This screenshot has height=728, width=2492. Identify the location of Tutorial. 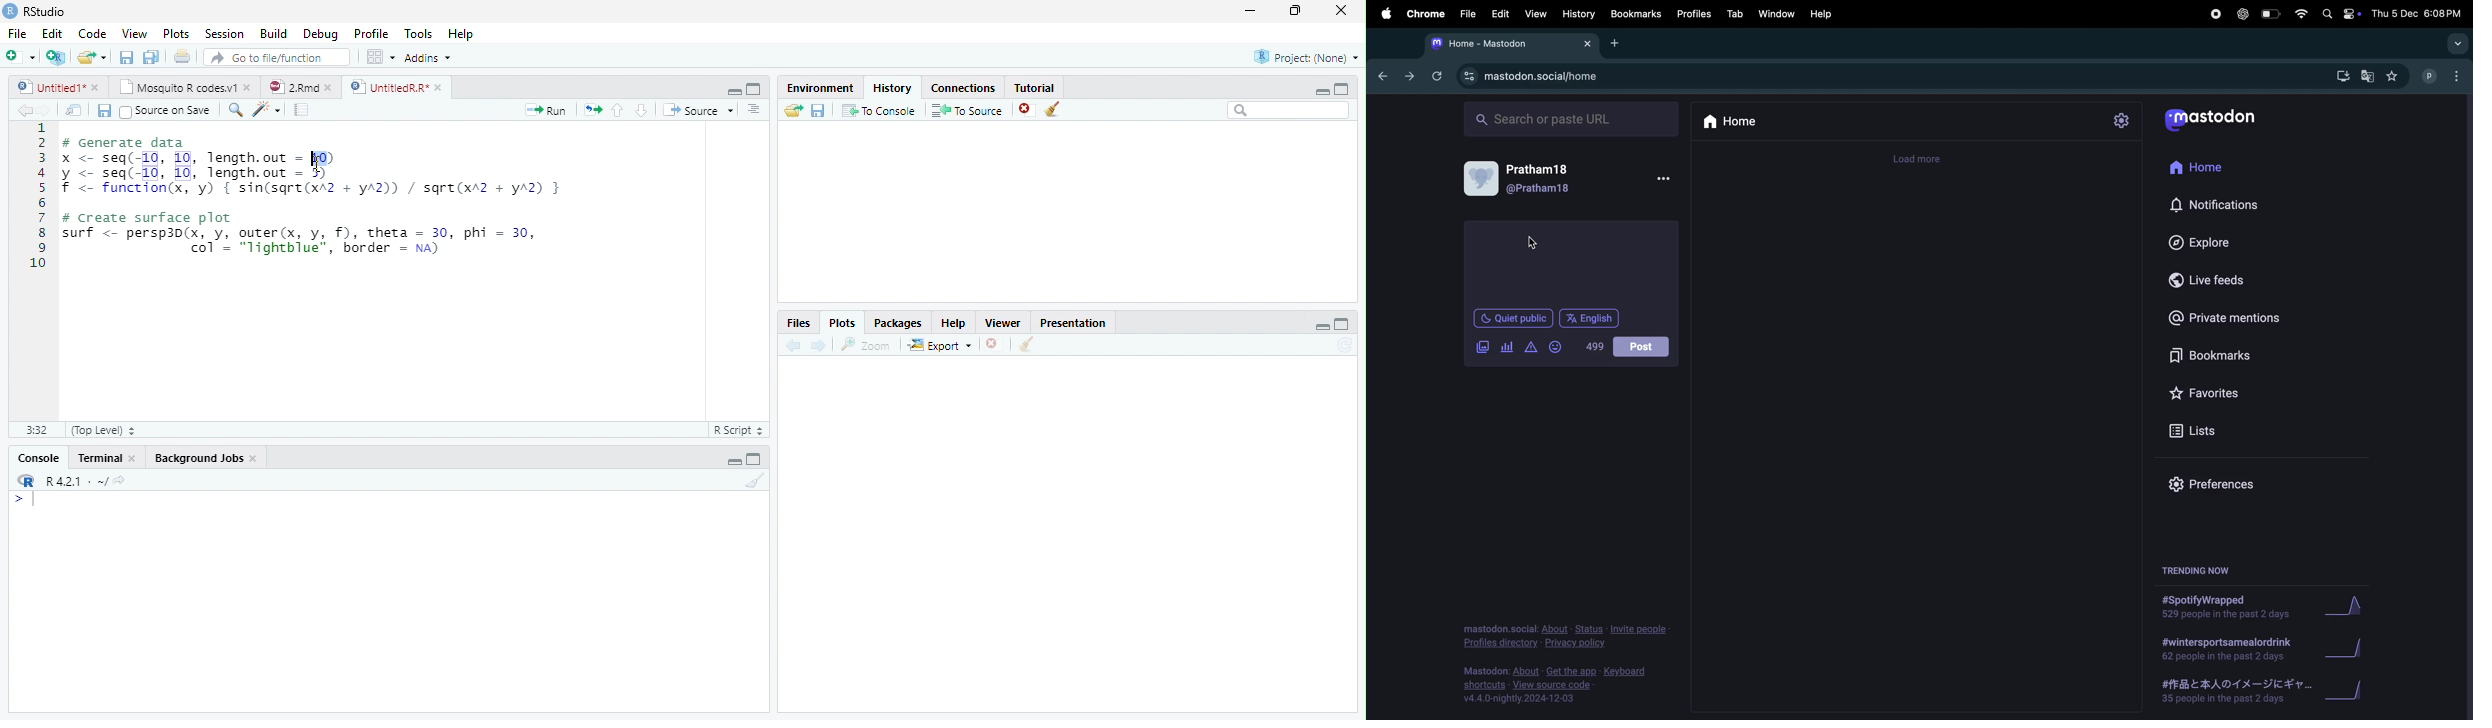
(1034, 86).